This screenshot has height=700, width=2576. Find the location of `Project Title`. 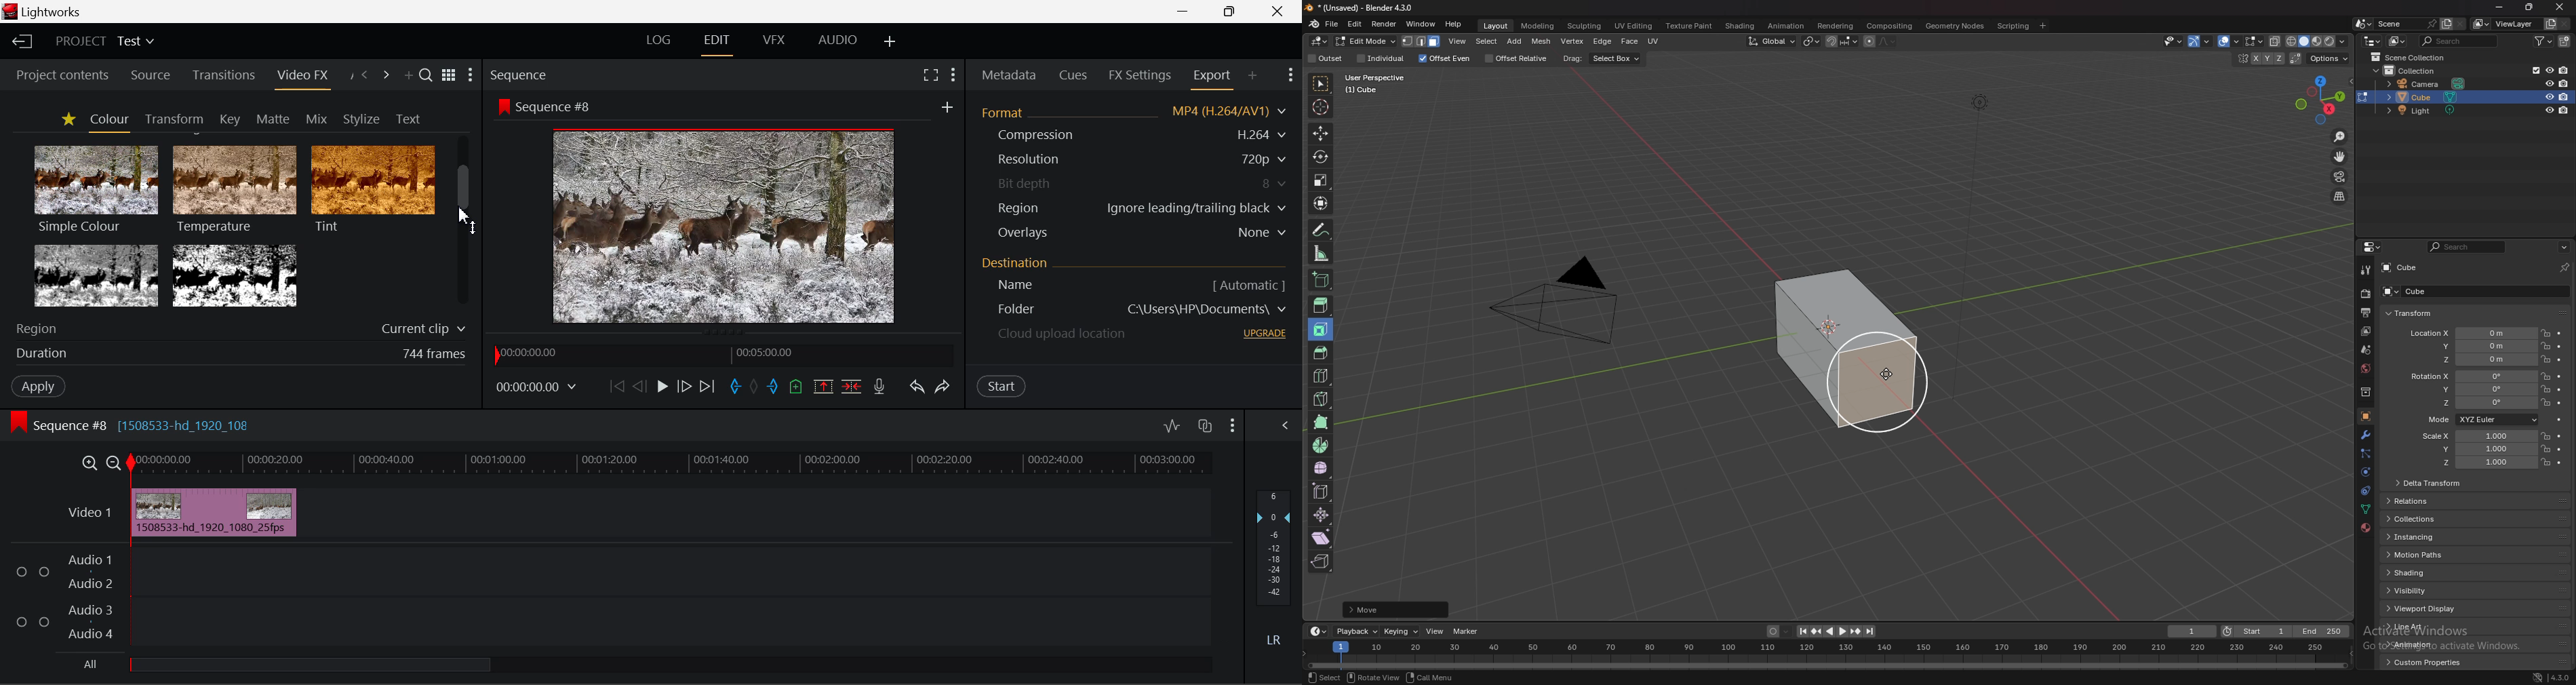

Project Title is located at coordinates (104, 39).